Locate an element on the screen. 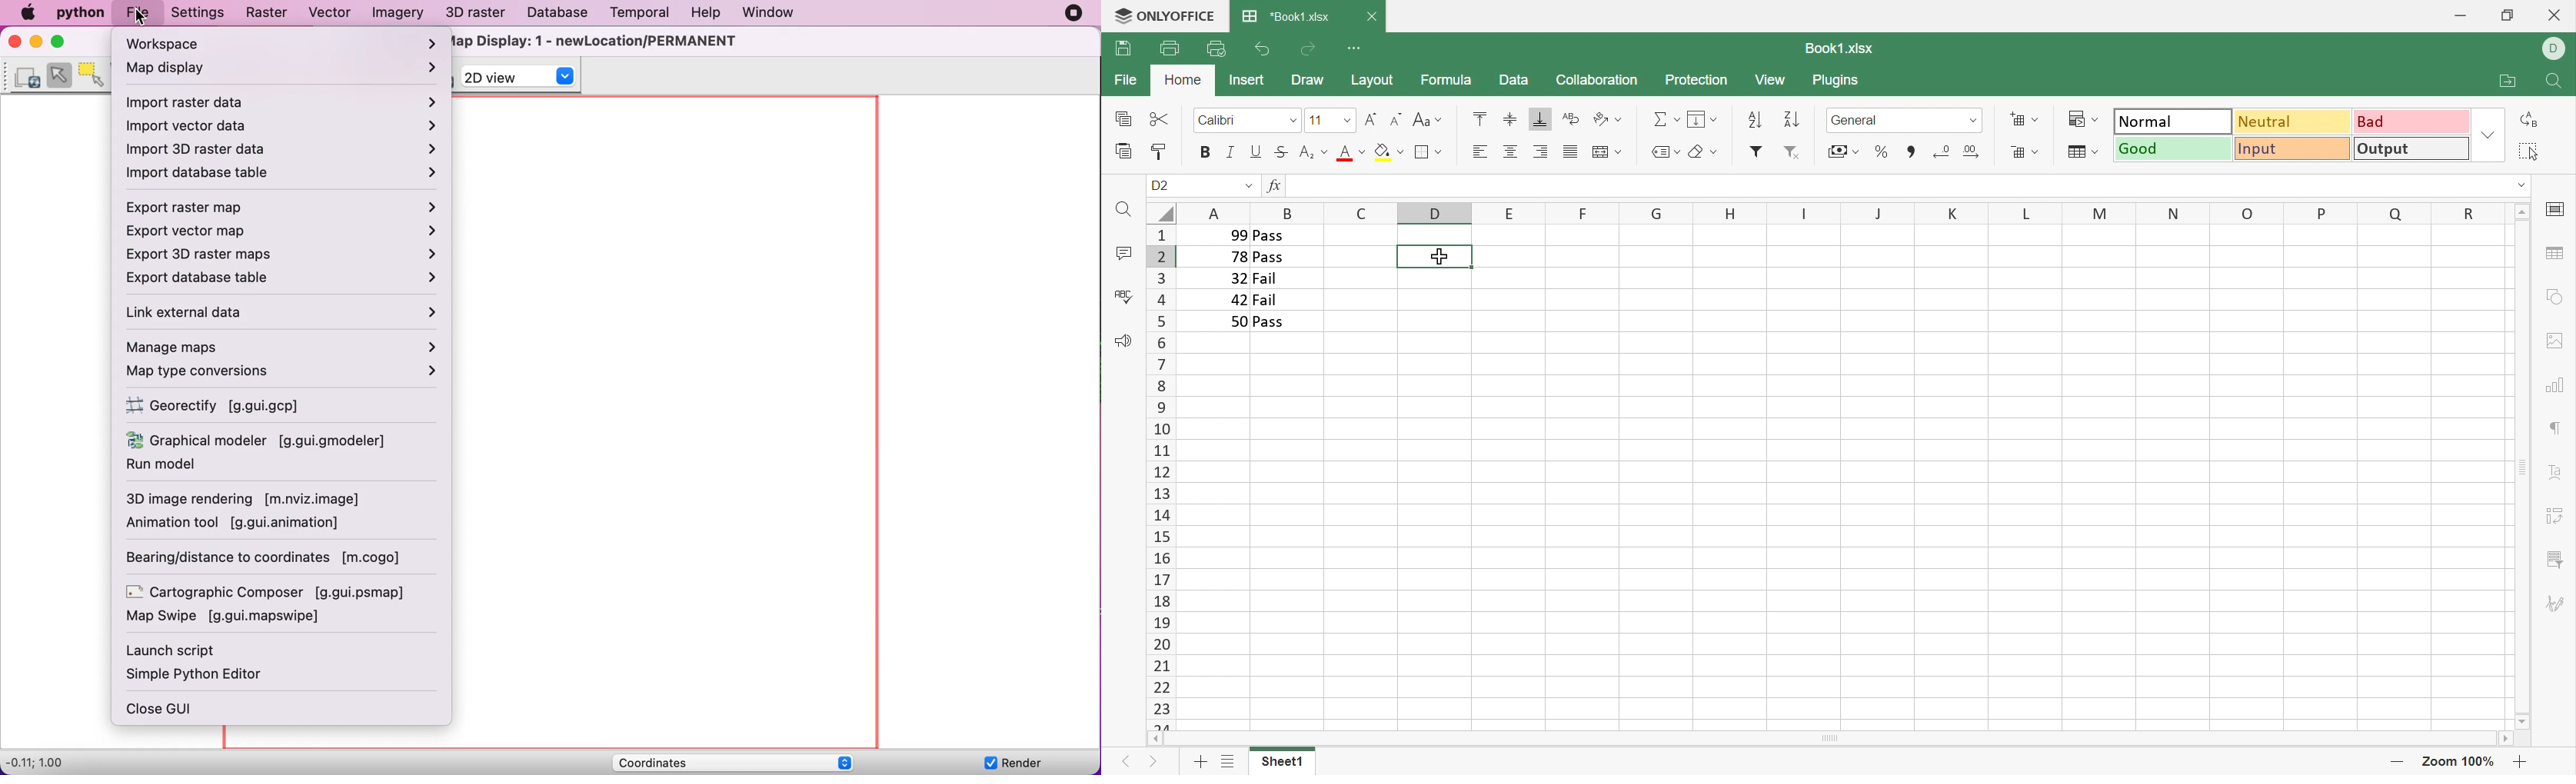 The image size is (2576, 784). Zoom in is located at coordinates (2521, 761).